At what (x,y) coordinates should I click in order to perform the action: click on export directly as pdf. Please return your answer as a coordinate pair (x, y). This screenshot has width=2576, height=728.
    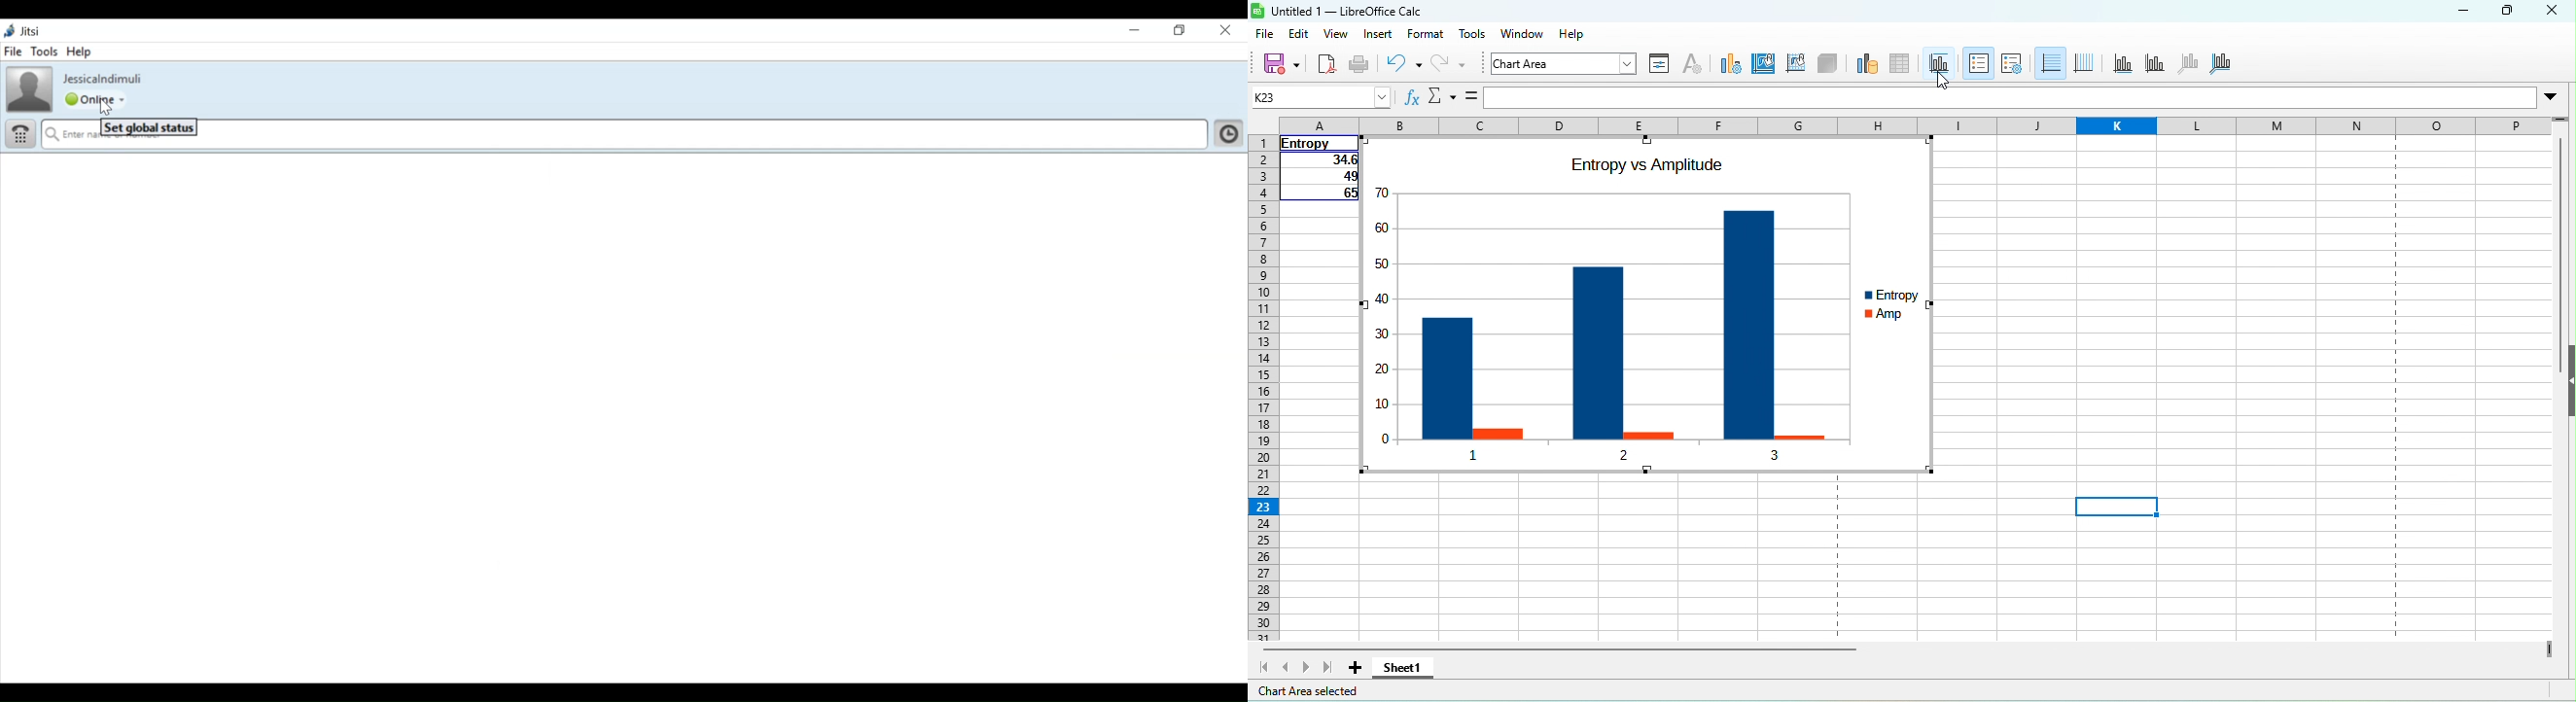
    Looking at the image, I should click on (1327, 63).